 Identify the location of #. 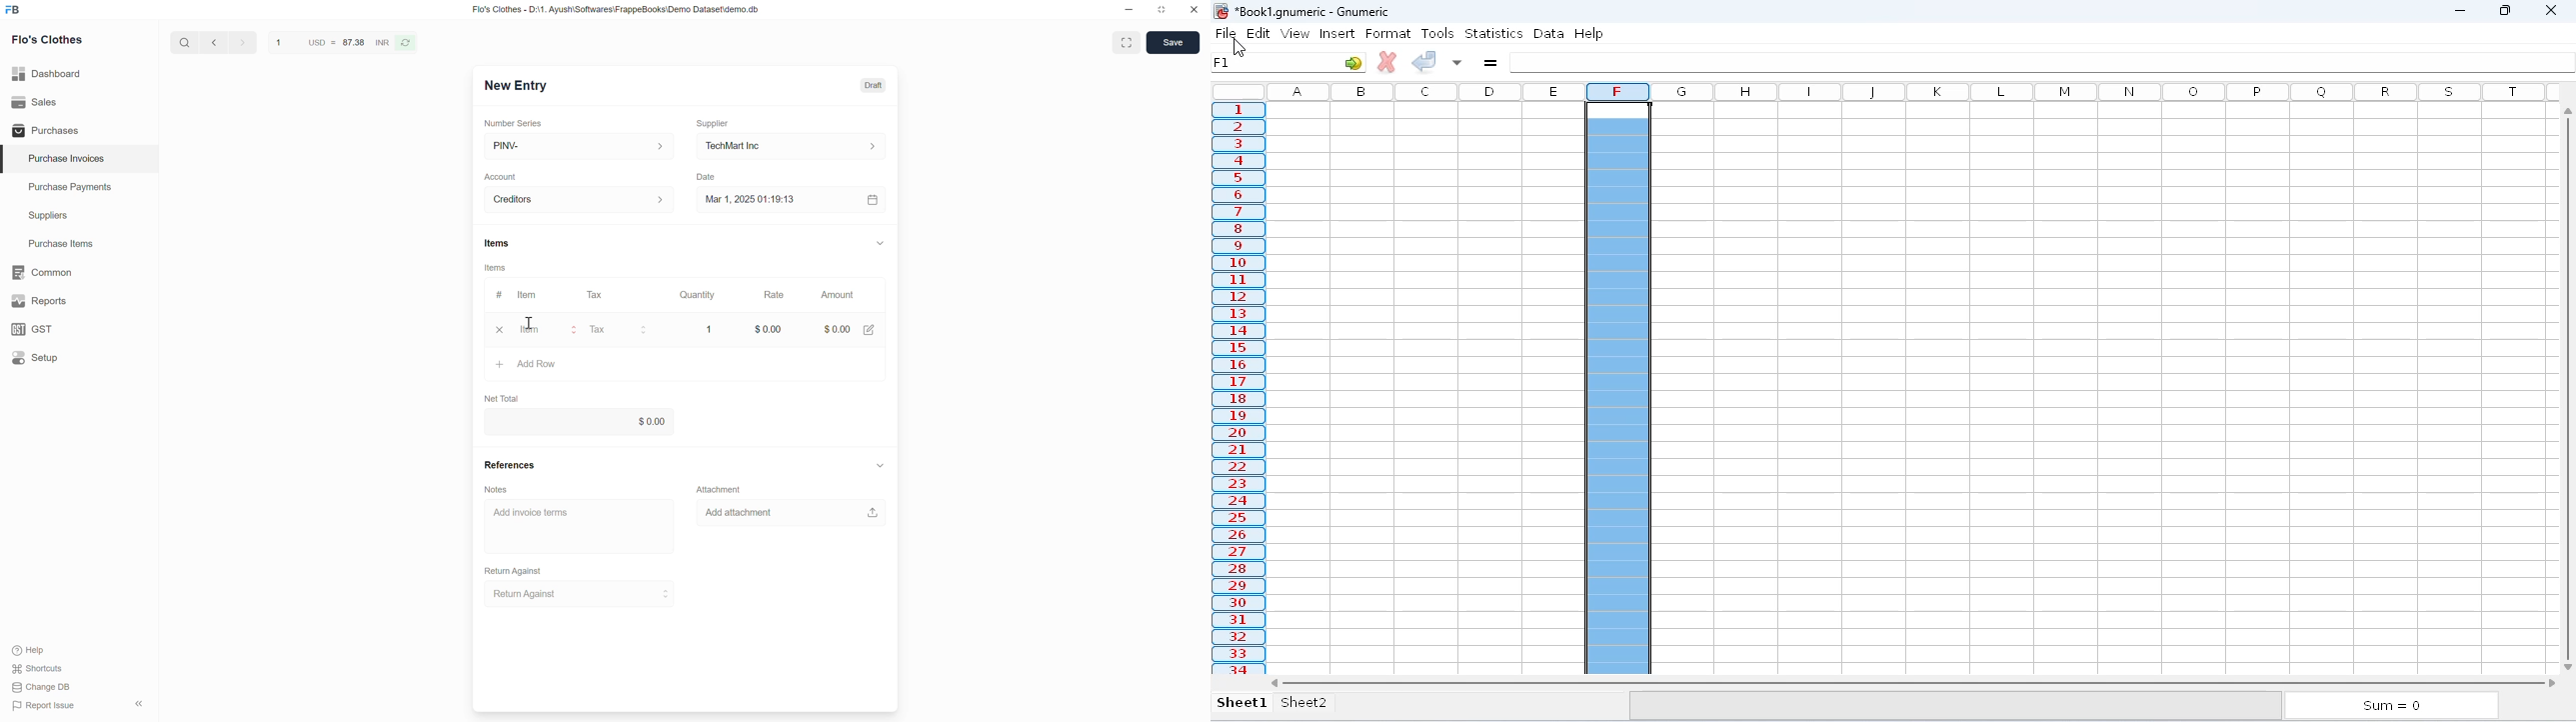
(498, 292).